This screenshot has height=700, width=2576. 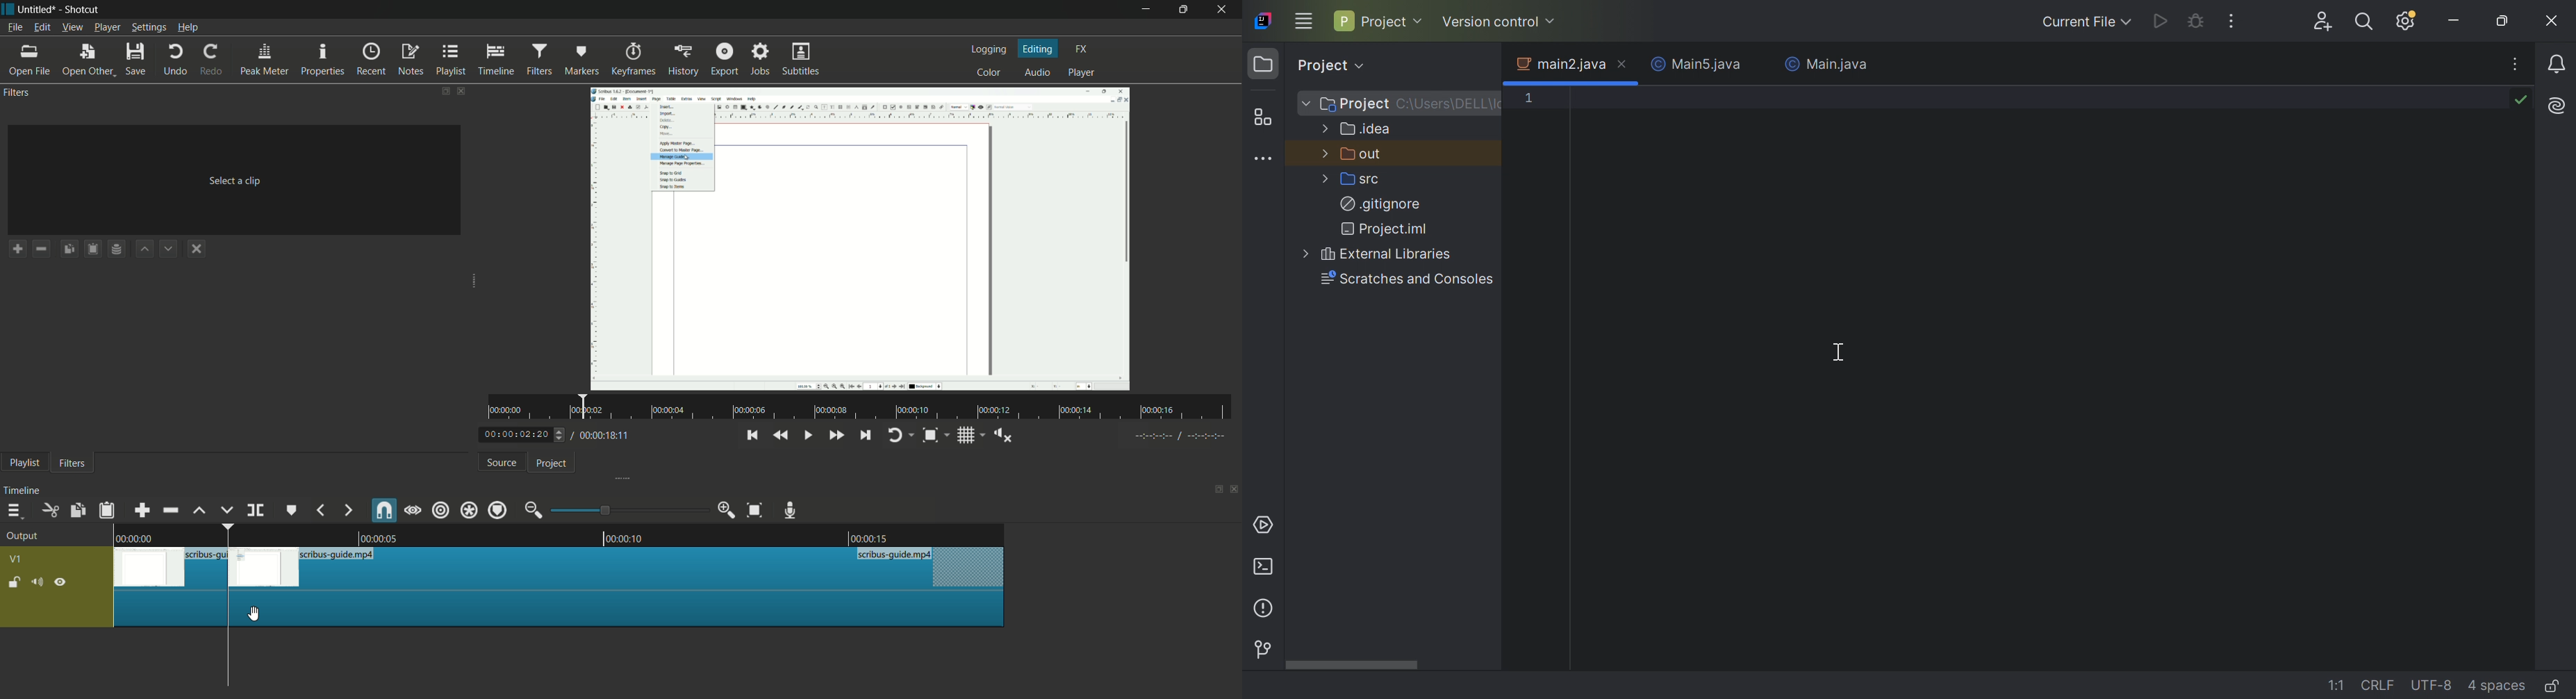 What do you see at coordinates (41, 249) in the screenshot?
I see `remove a filter` at bounding box center [41, 249].